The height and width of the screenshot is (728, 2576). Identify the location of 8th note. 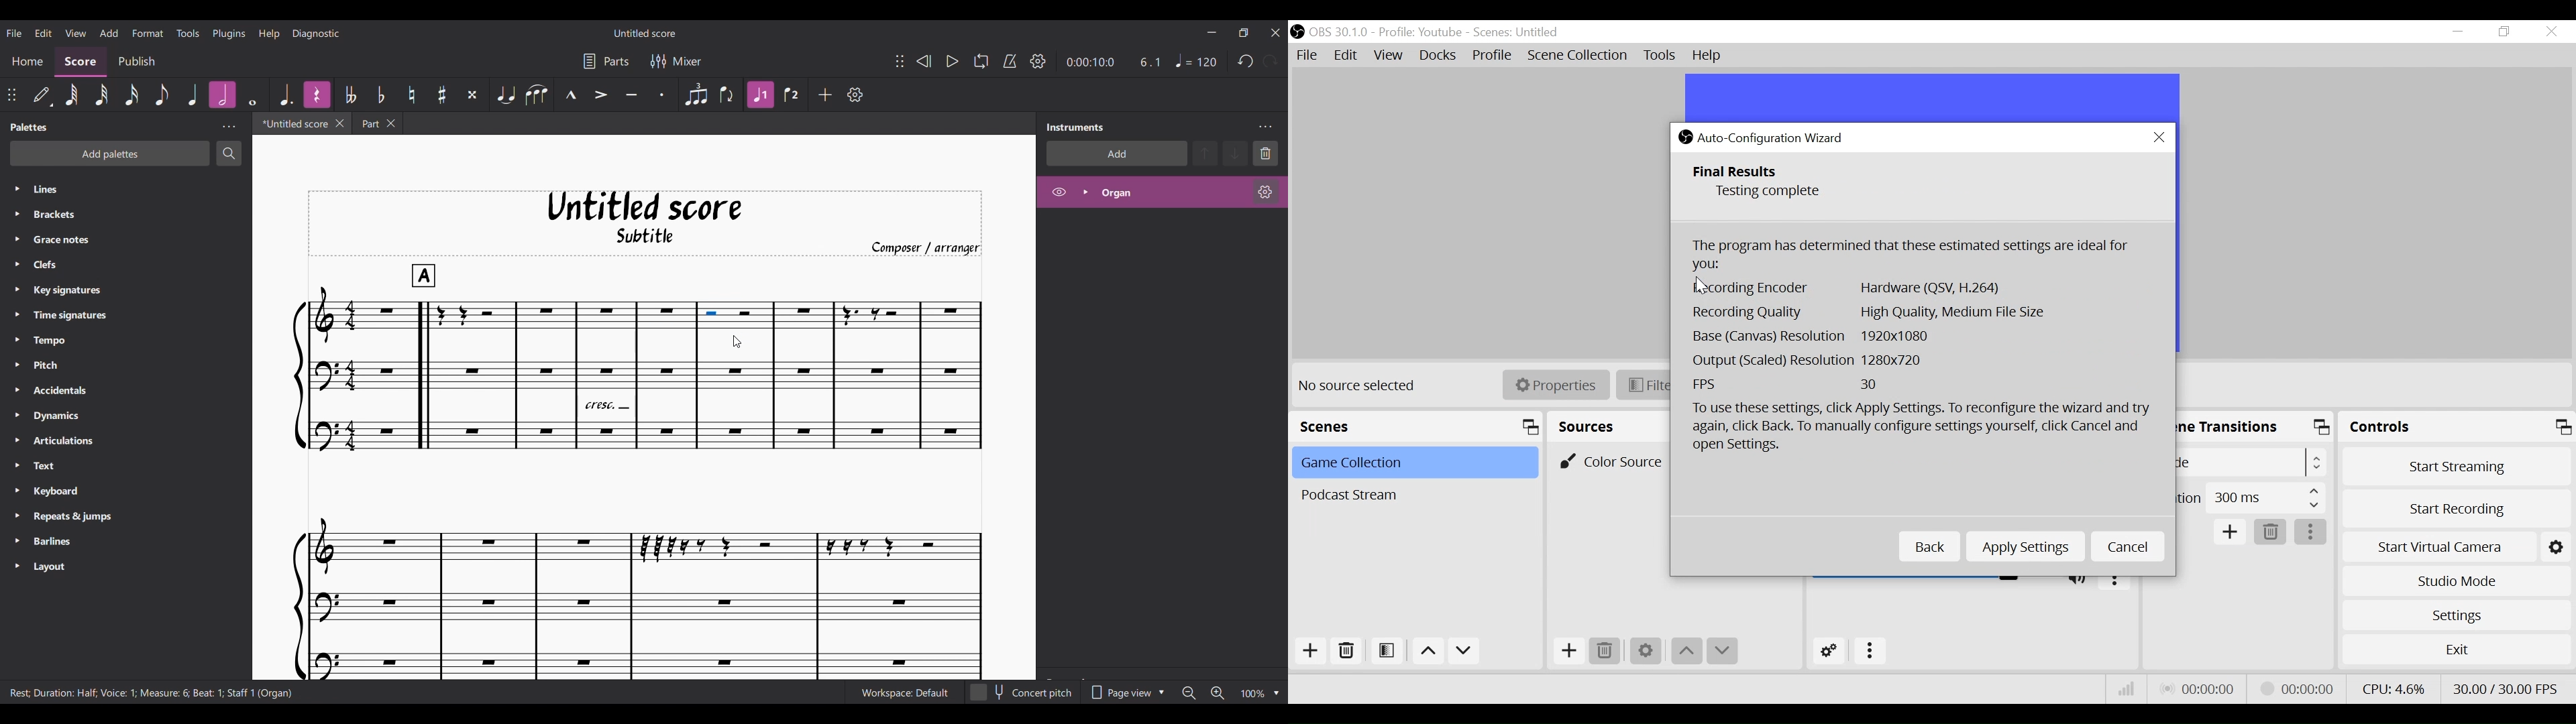
(162, 96).